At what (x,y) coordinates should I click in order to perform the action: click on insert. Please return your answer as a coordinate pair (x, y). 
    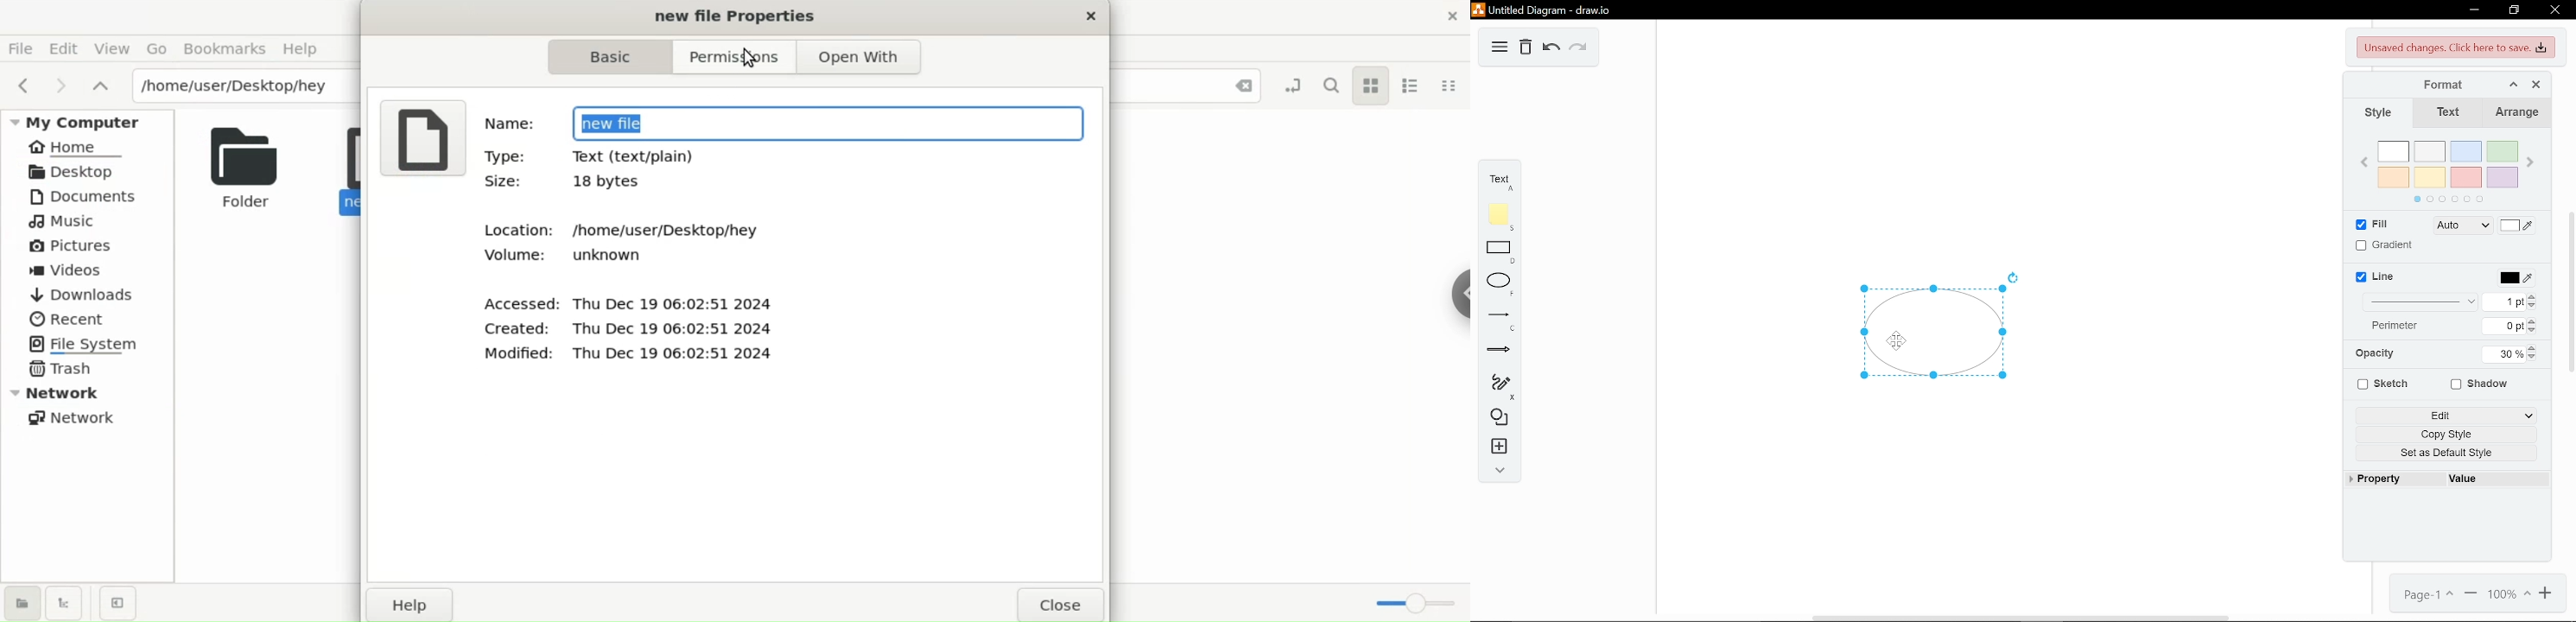
    Looking at the image, I should click on (1499, 447).